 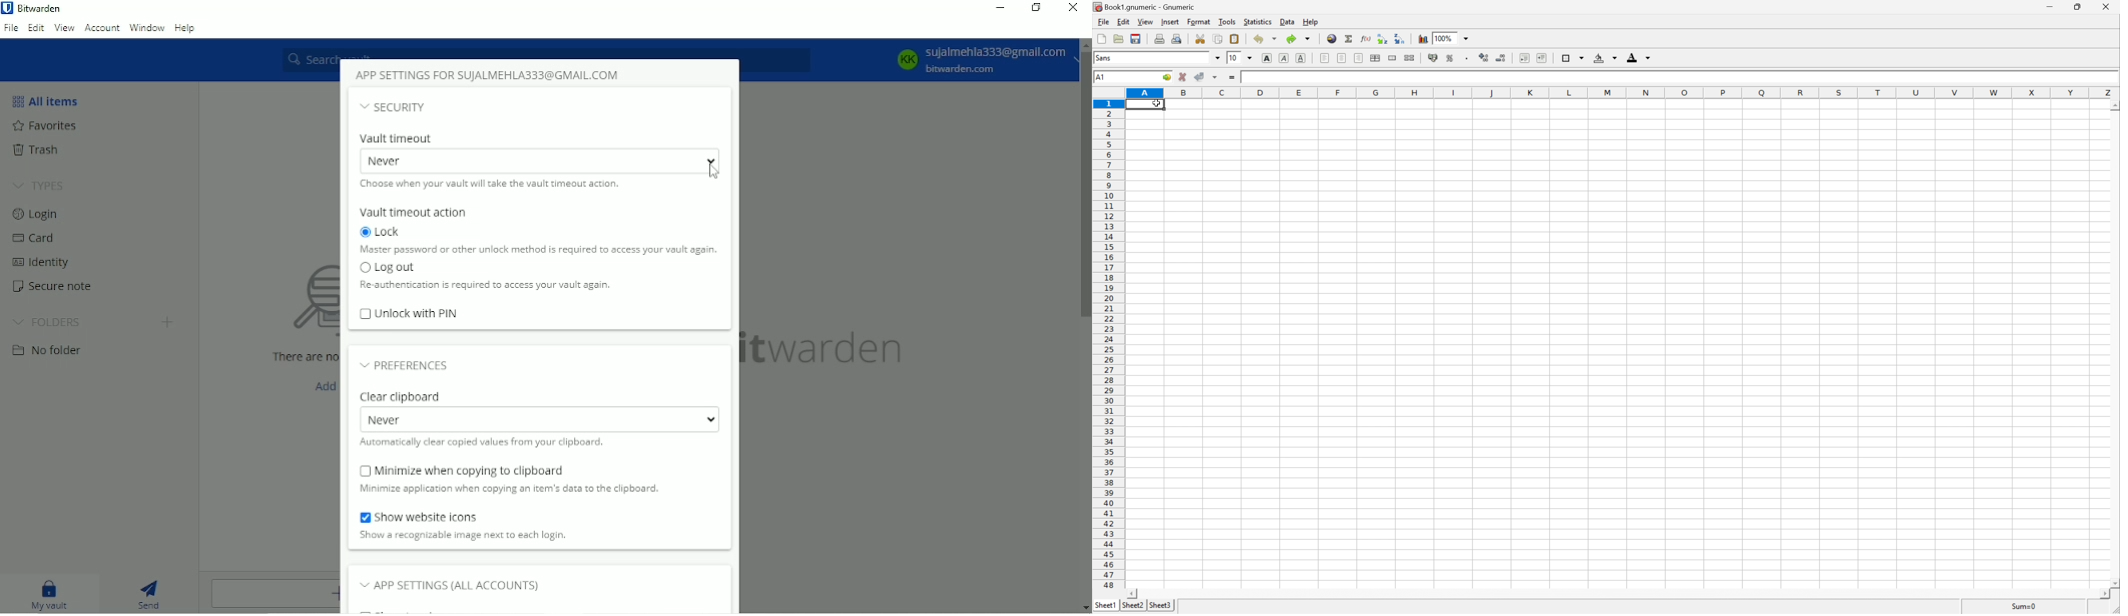 What do you see at coordinates (1501, 61) in the screenshot?
I see `decrease number of decimals displayed` at bounding box center [1501, 61].